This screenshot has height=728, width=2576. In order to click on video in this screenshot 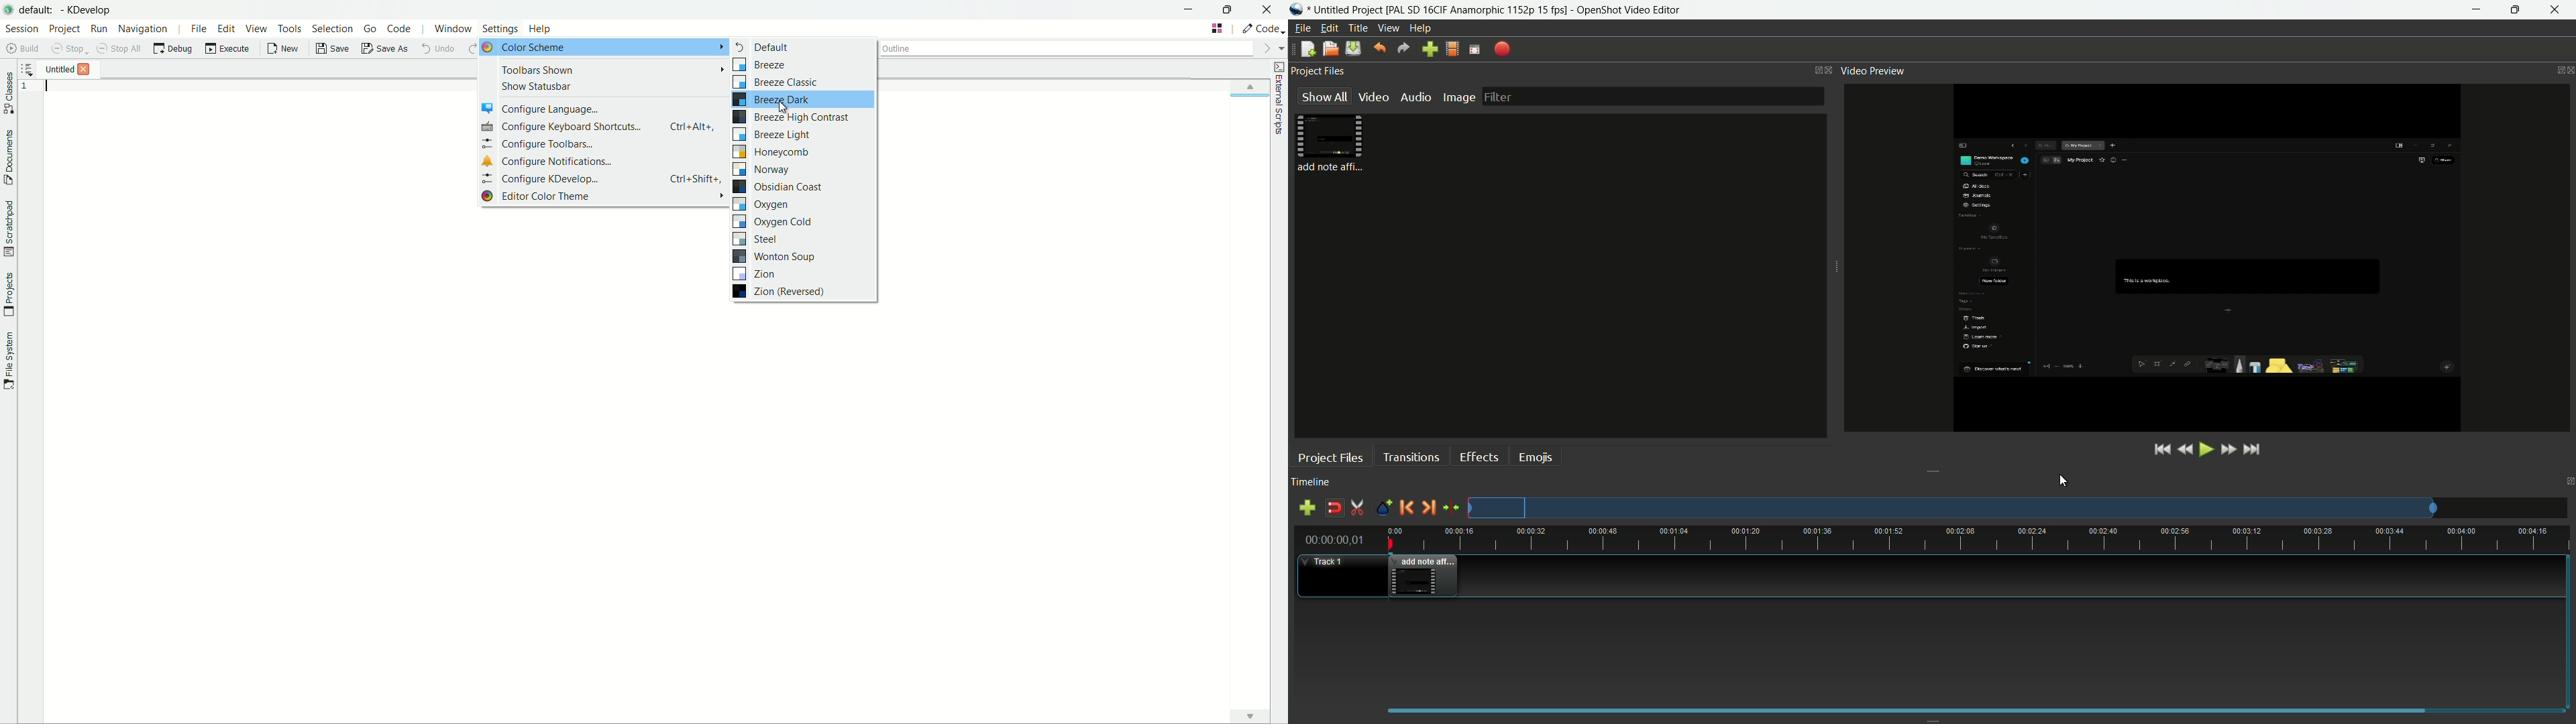, I will do `click(1371, 98)`.